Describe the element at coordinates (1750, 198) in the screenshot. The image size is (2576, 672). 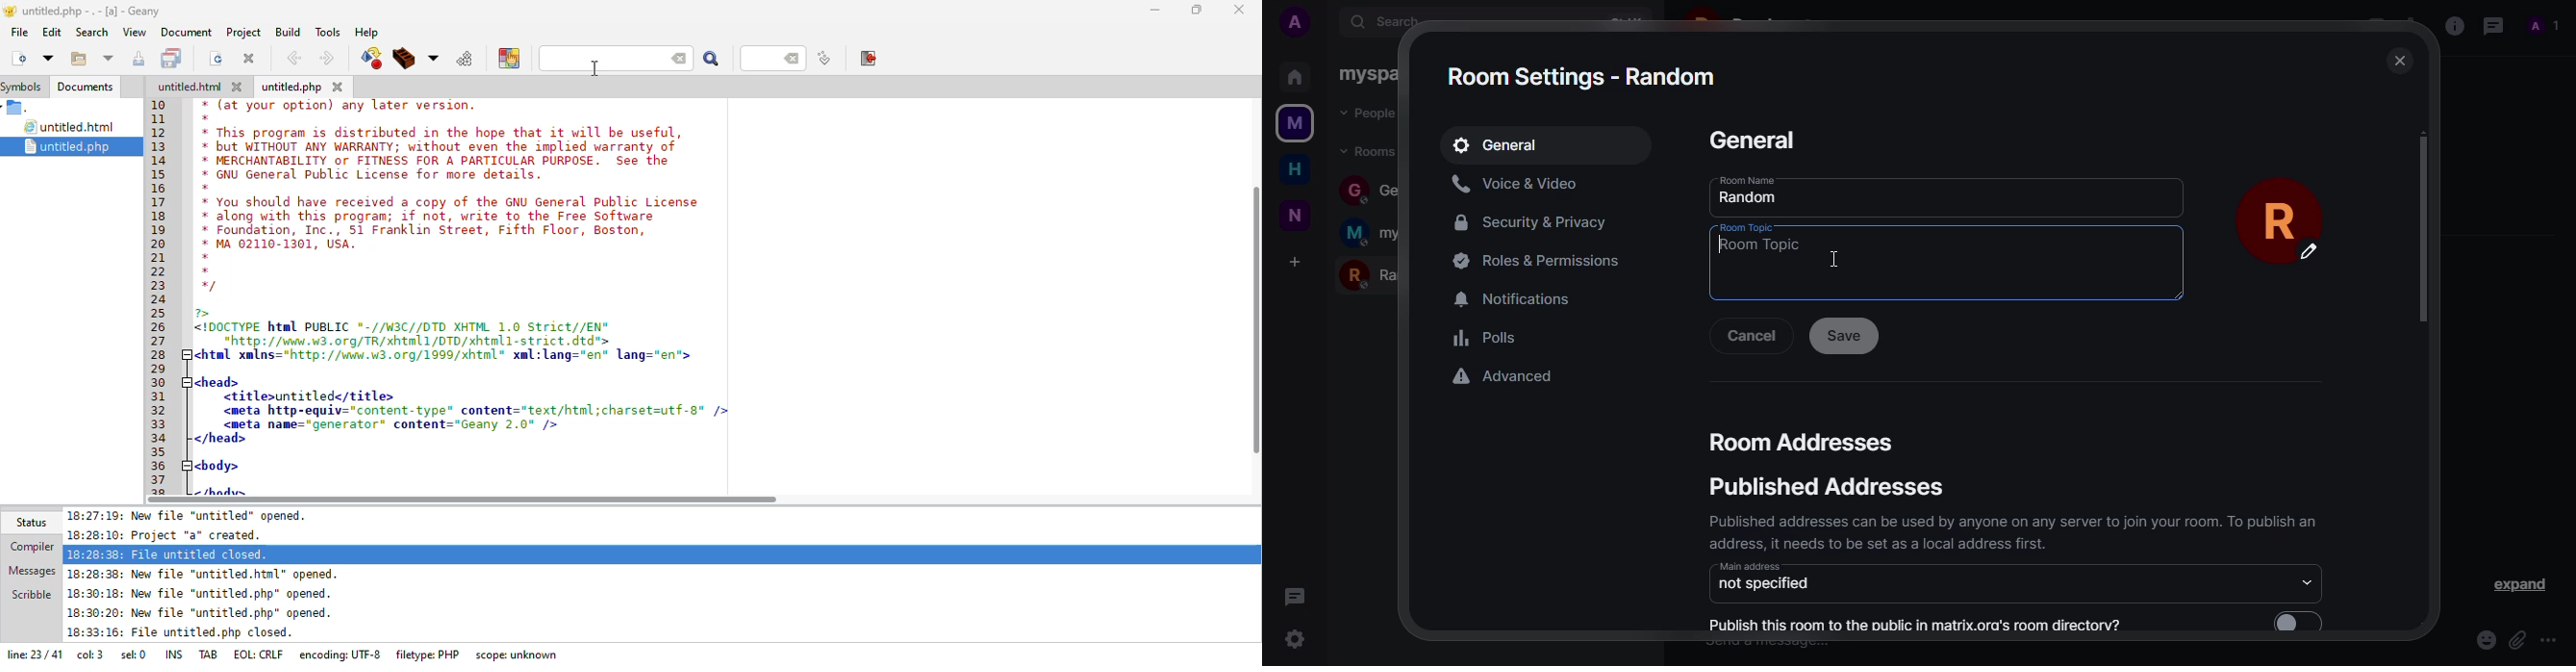
I see `random` at that location.